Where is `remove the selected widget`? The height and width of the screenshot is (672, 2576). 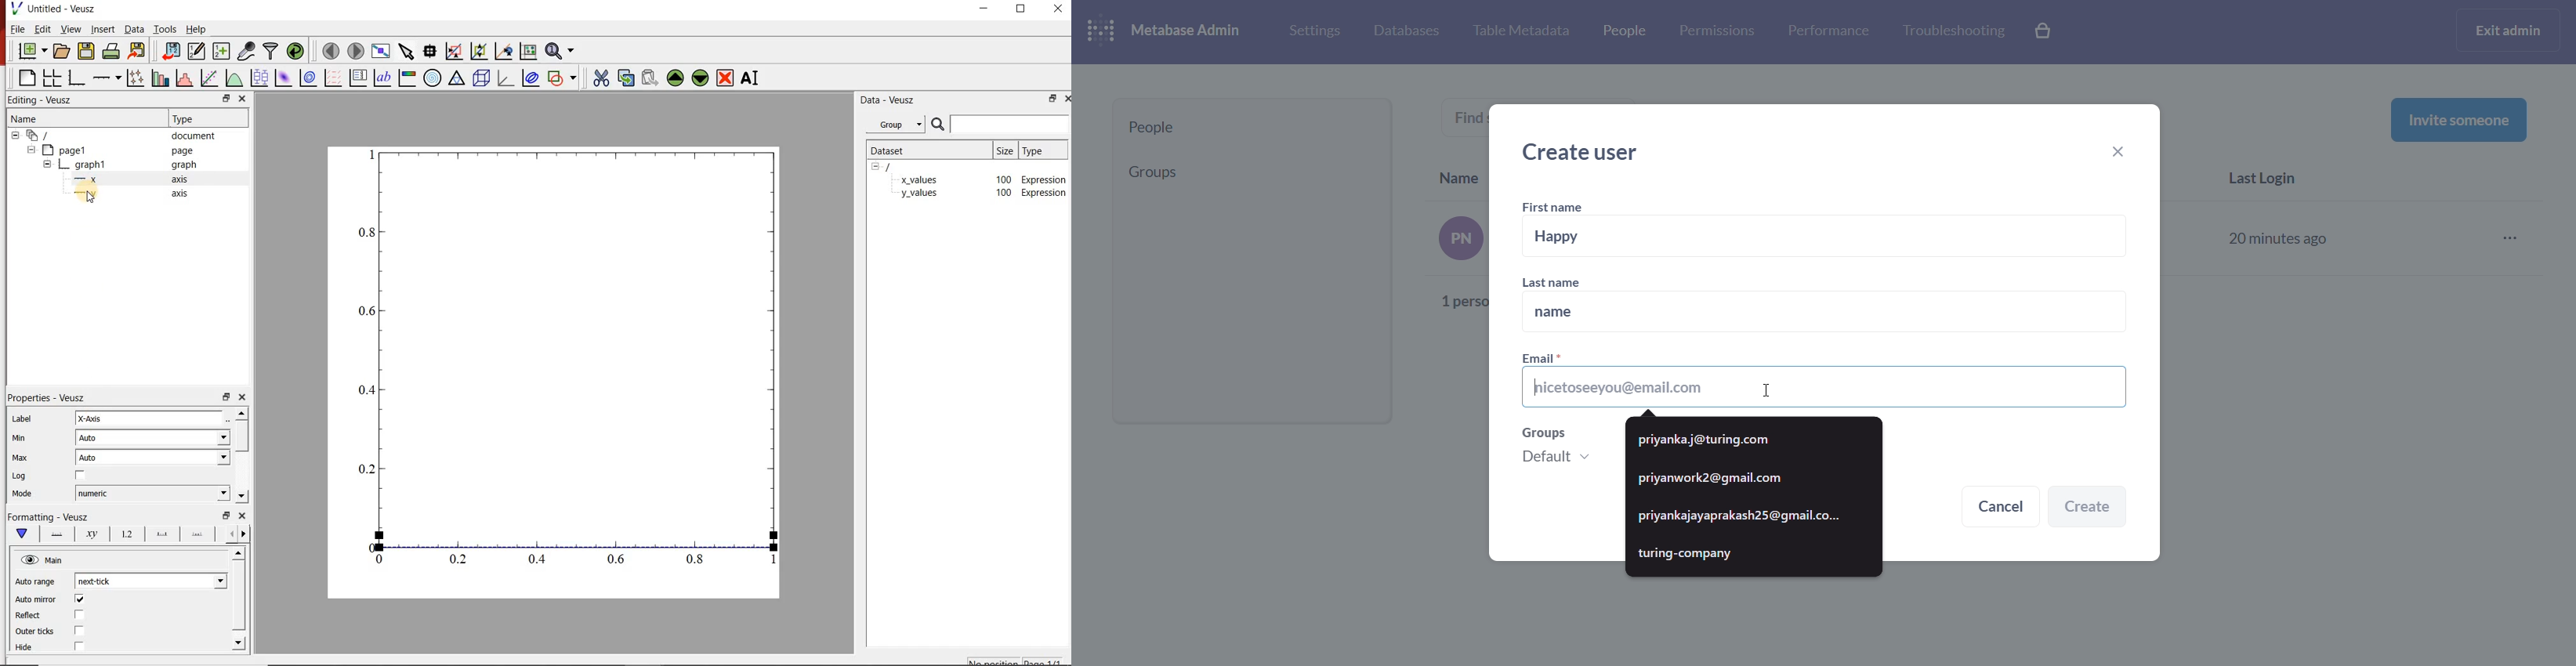
remove the selected widget is located at coordinates (725, 80).